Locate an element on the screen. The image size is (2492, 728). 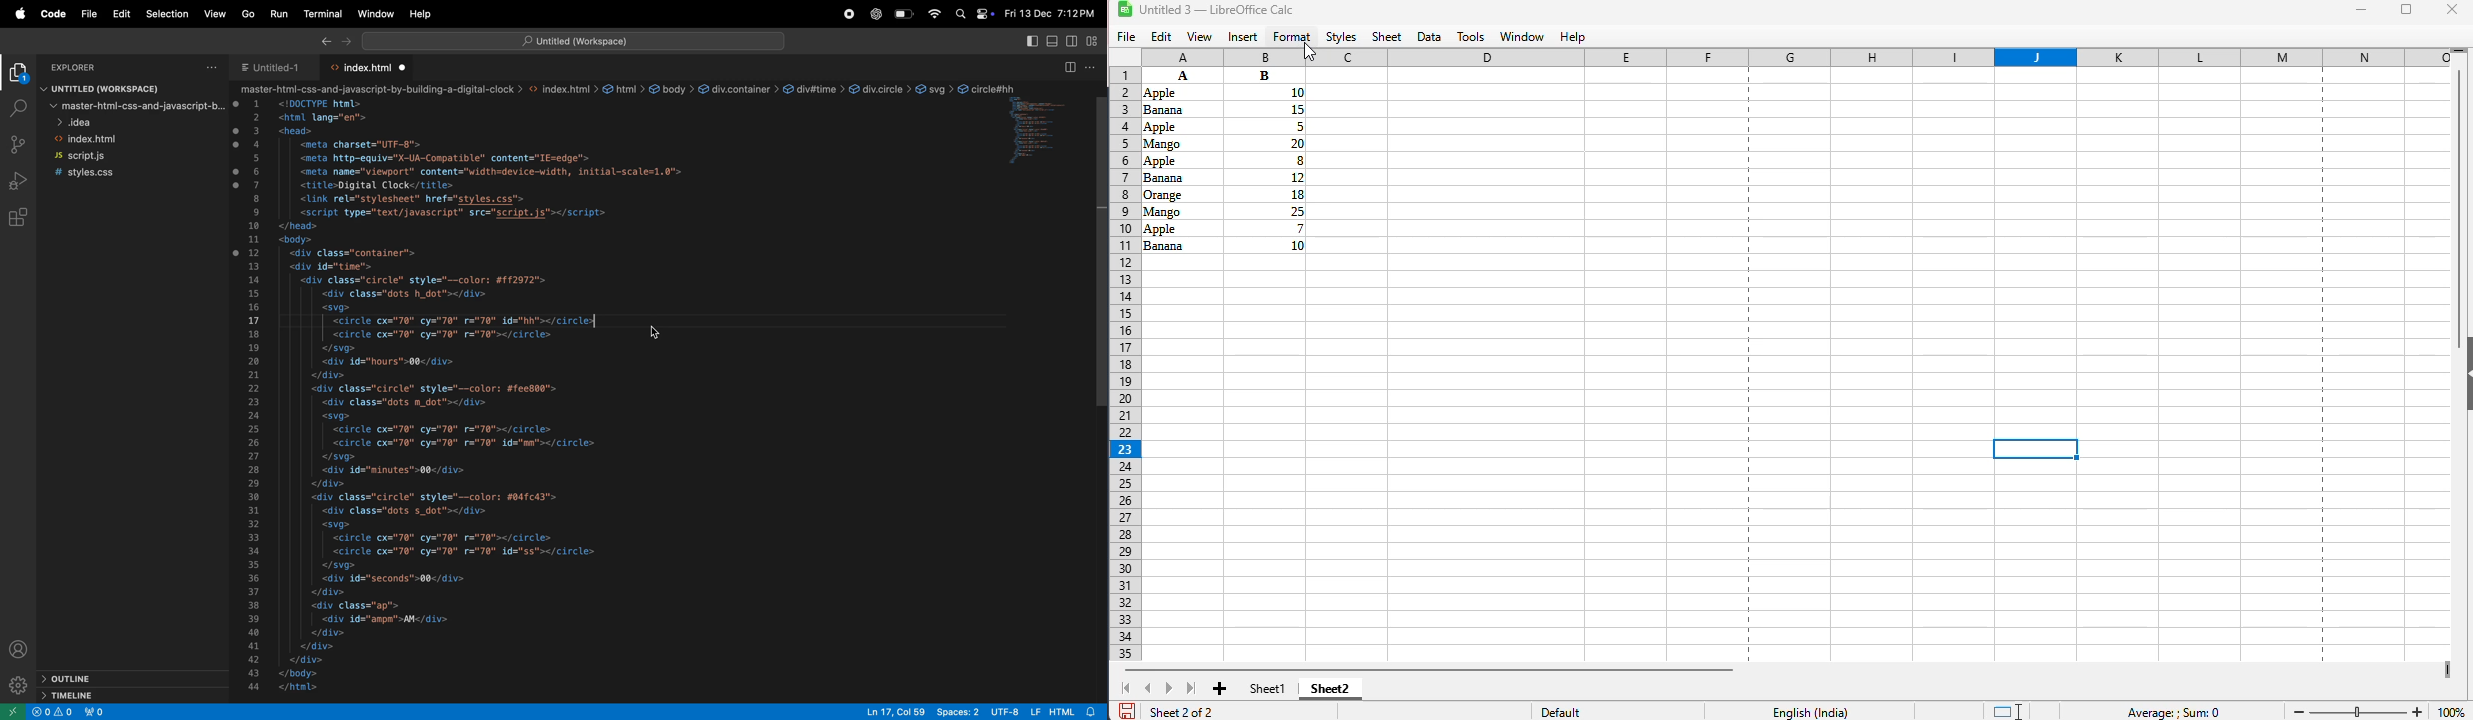
 is located at coordinates (1266, 245).